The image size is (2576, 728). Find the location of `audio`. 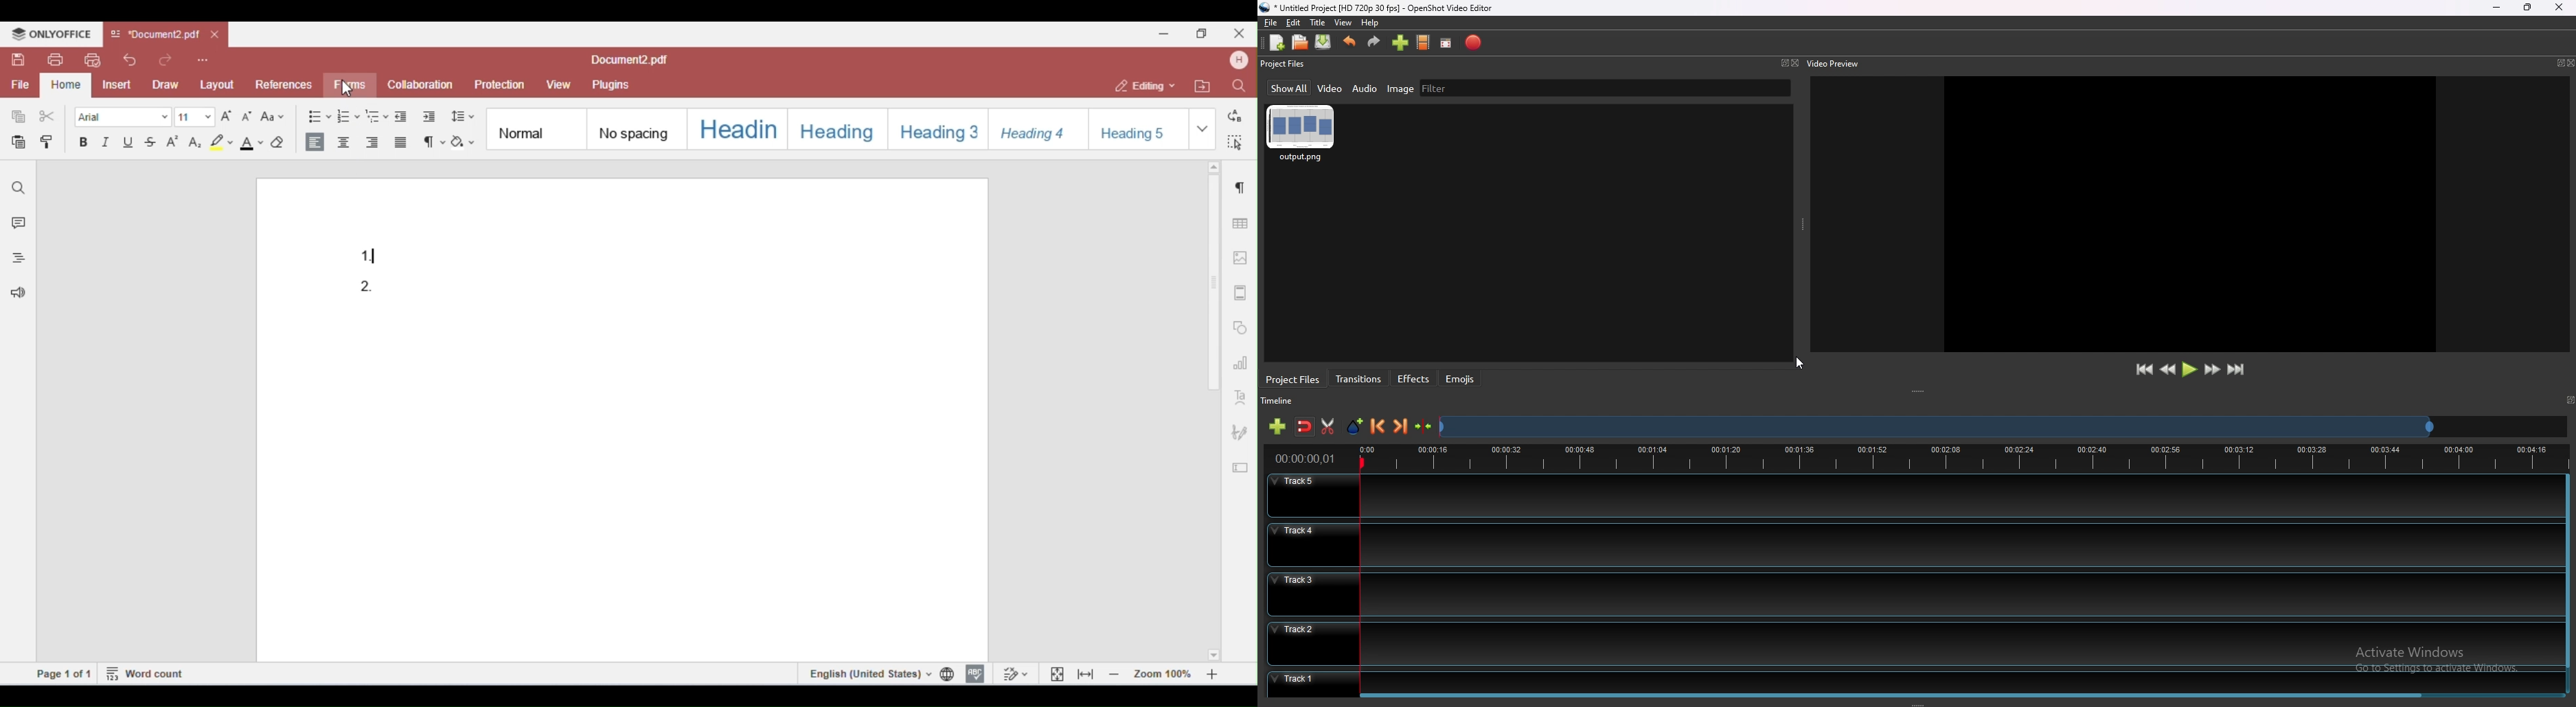

audio is located at coordinates (1365, 89).